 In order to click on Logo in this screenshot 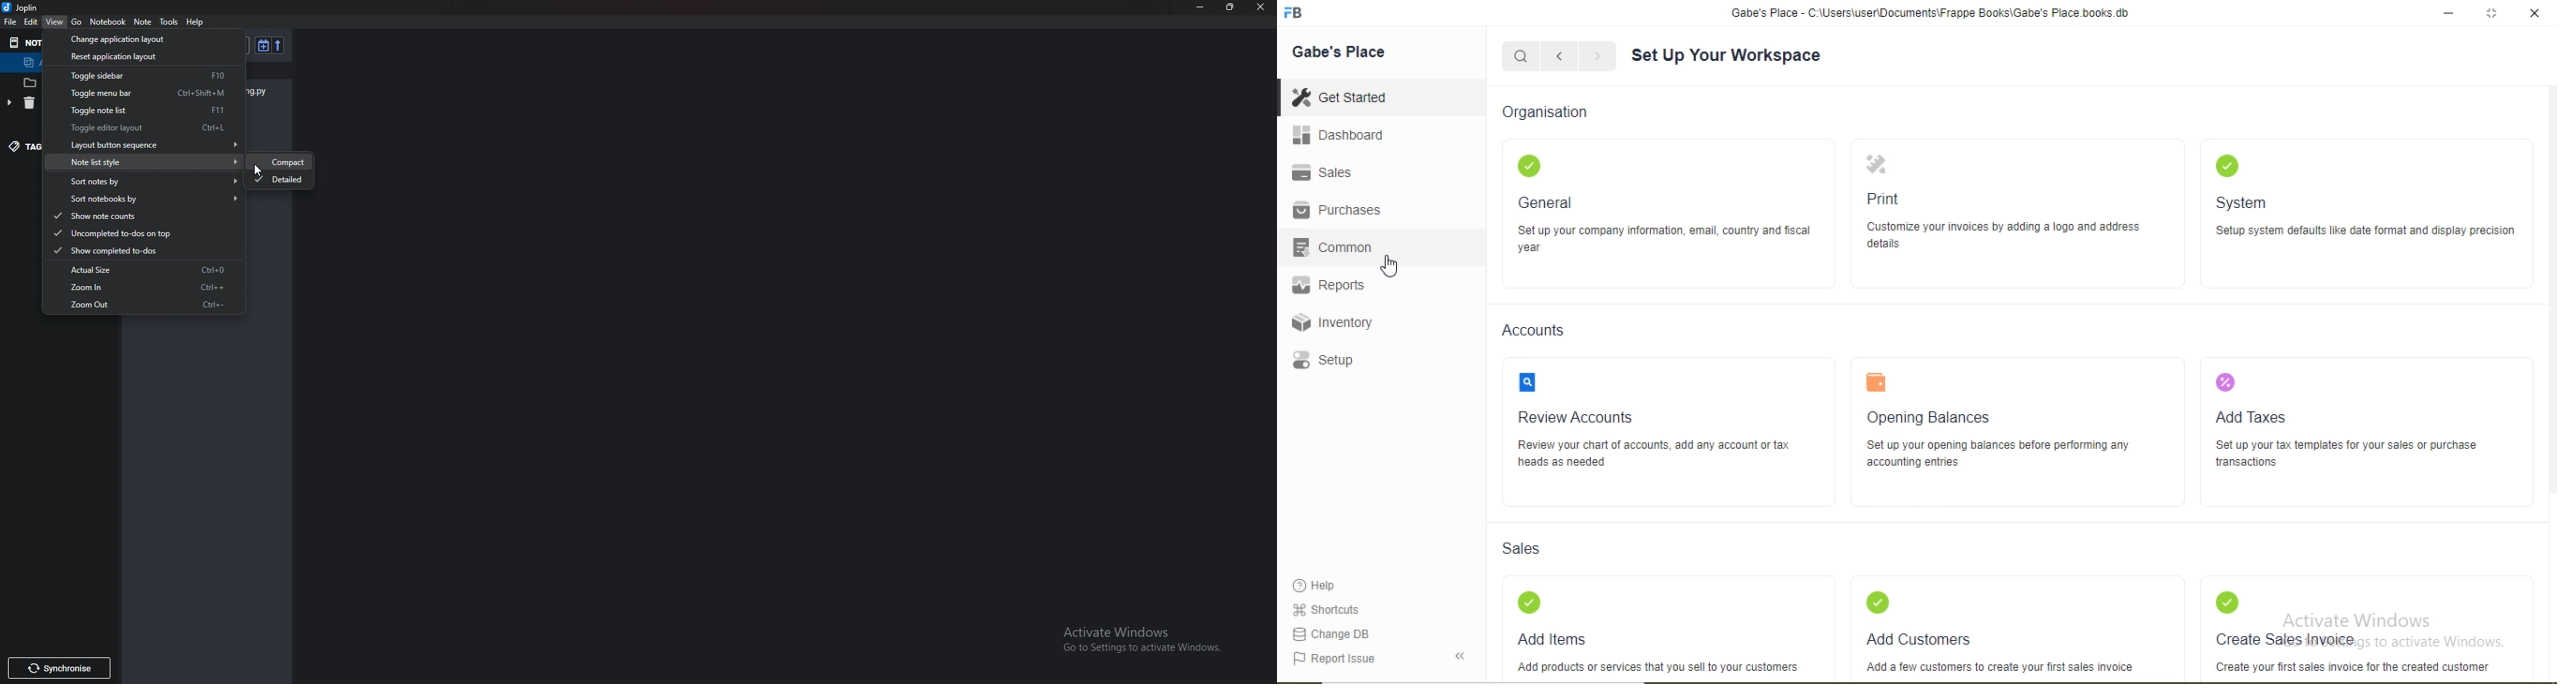, I will do `click(1528, 166)`.